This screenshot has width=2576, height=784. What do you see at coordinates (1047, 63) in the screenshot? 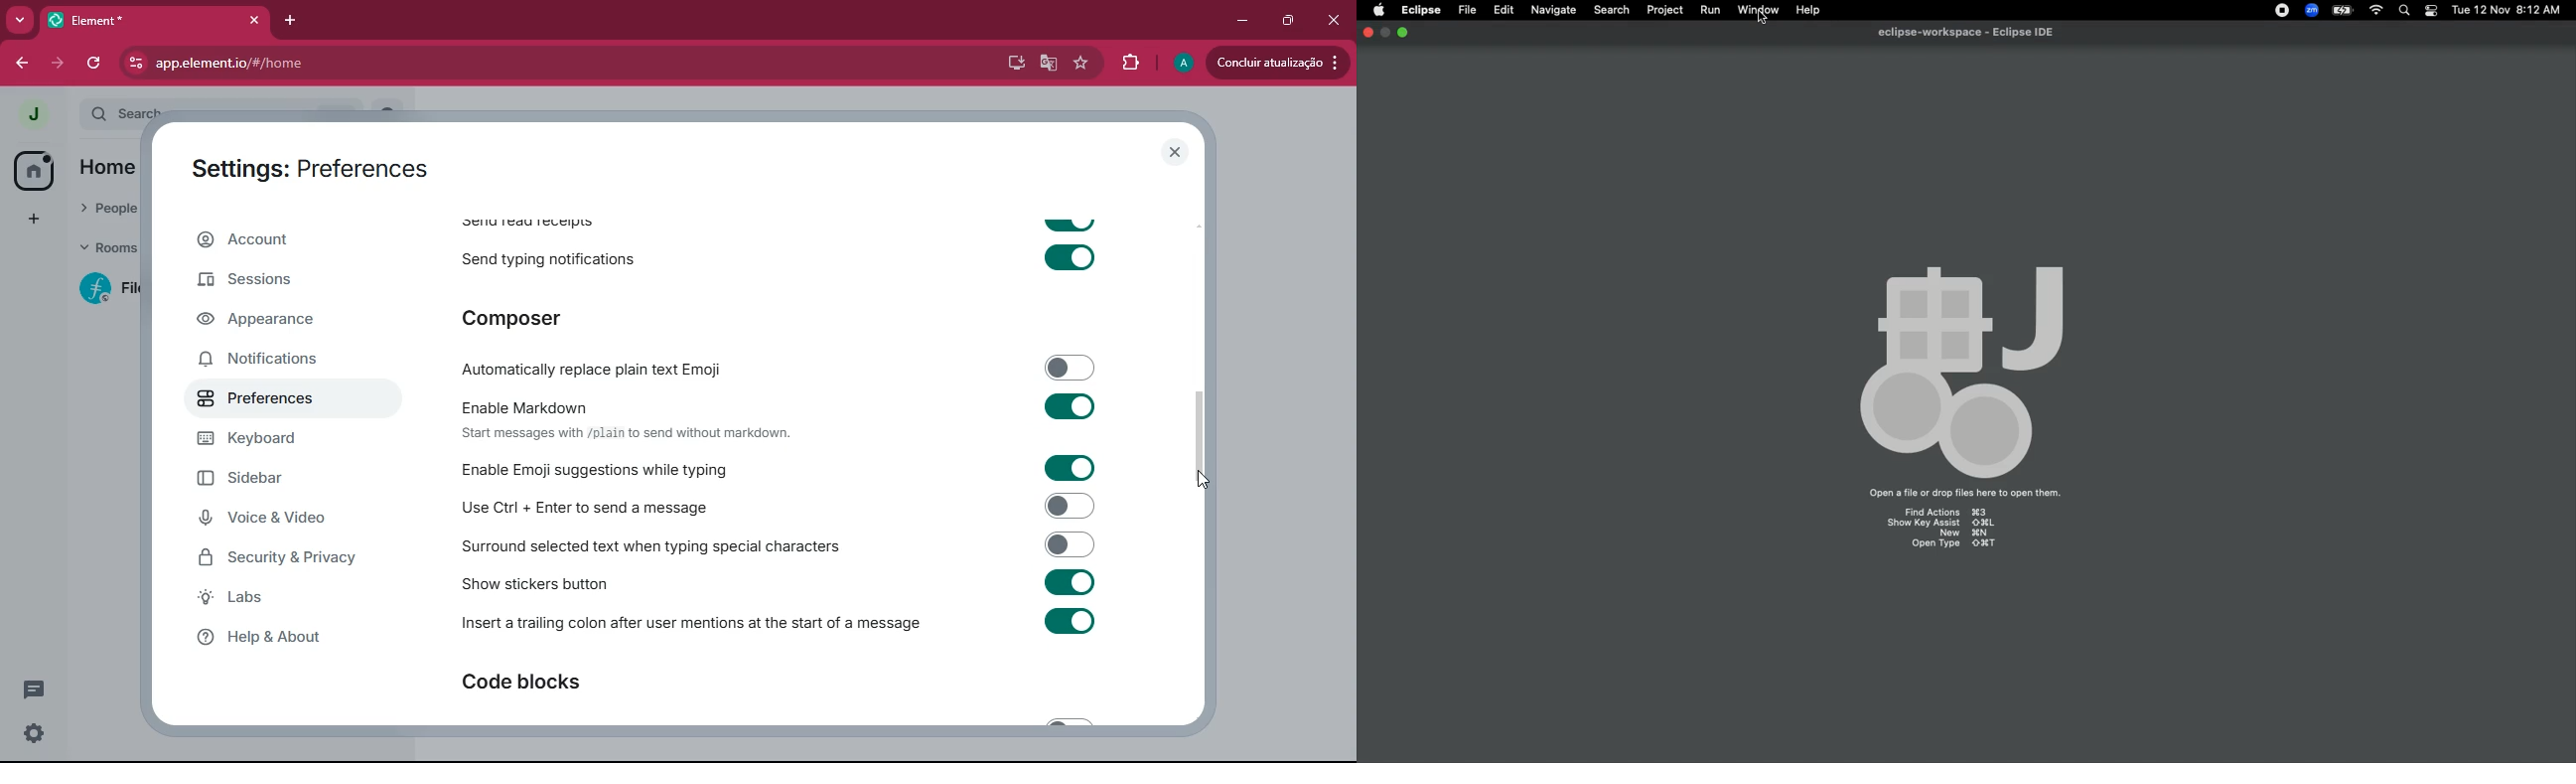
I see `google translate` at bounding box center [1047, 63].